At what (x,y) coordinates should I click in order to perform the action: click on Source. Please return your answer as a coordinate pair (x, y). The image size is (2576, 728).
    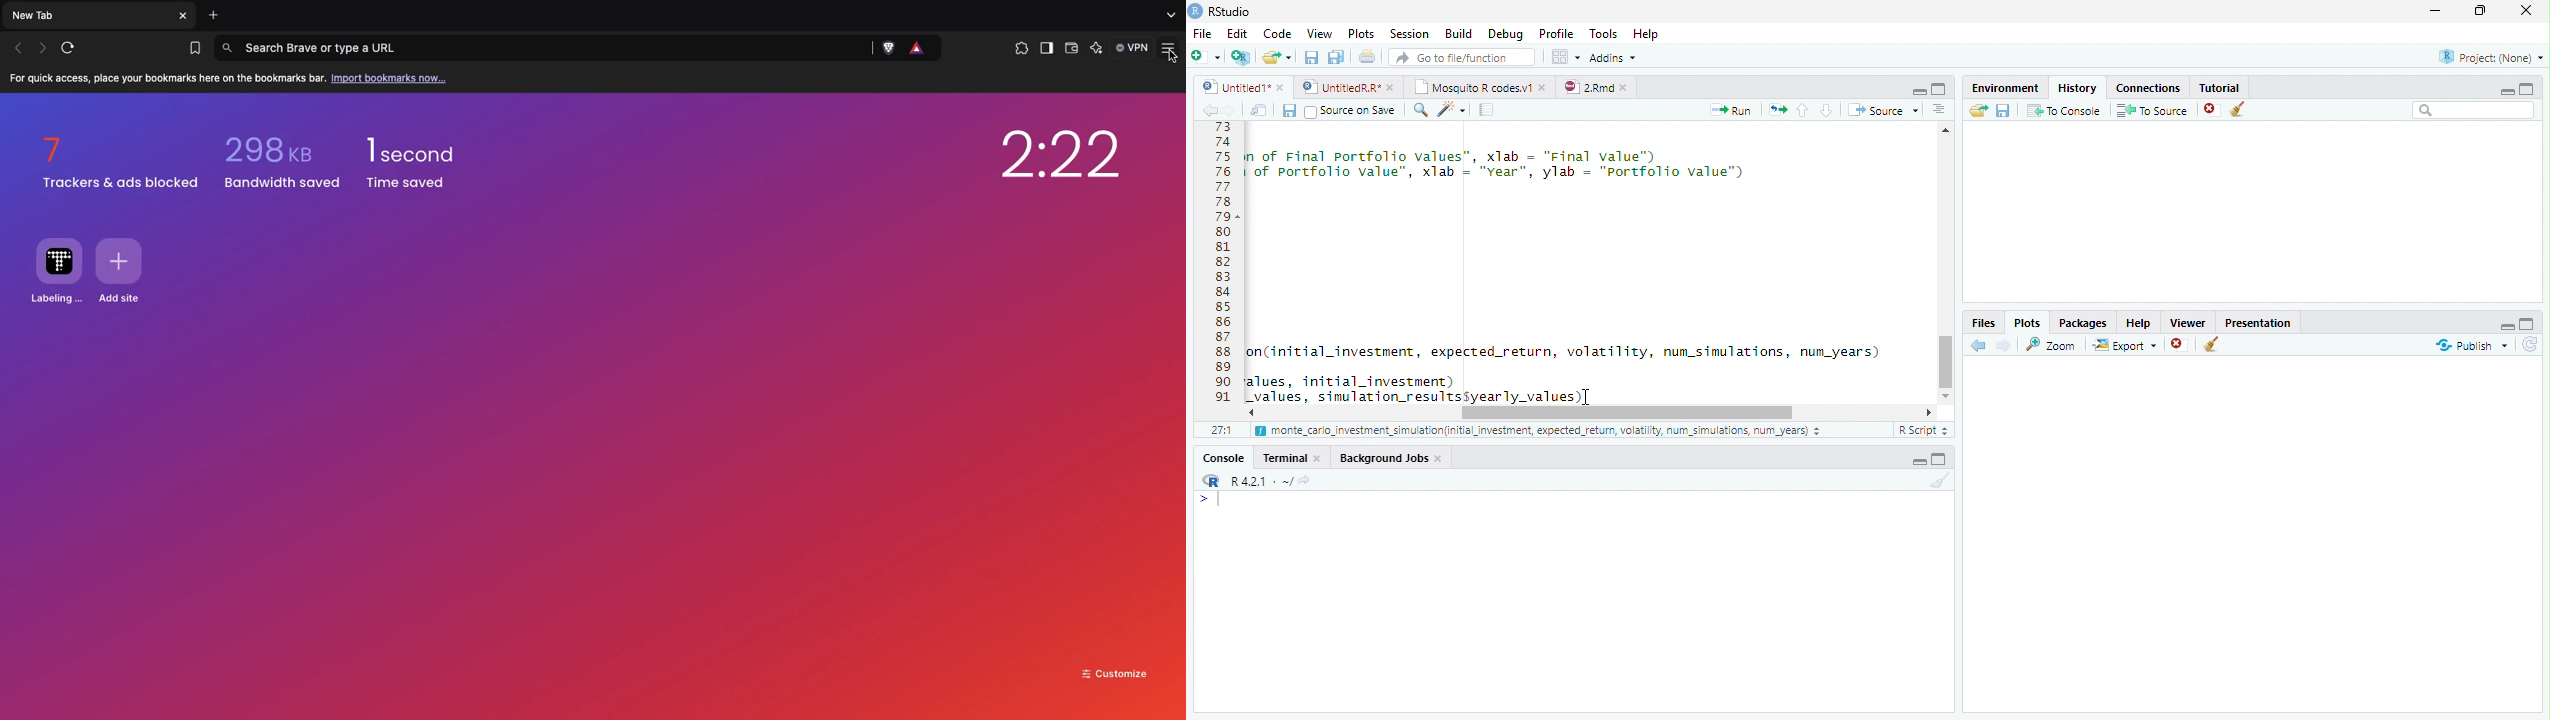
    Looking at the image, I should click on (1882, 109).